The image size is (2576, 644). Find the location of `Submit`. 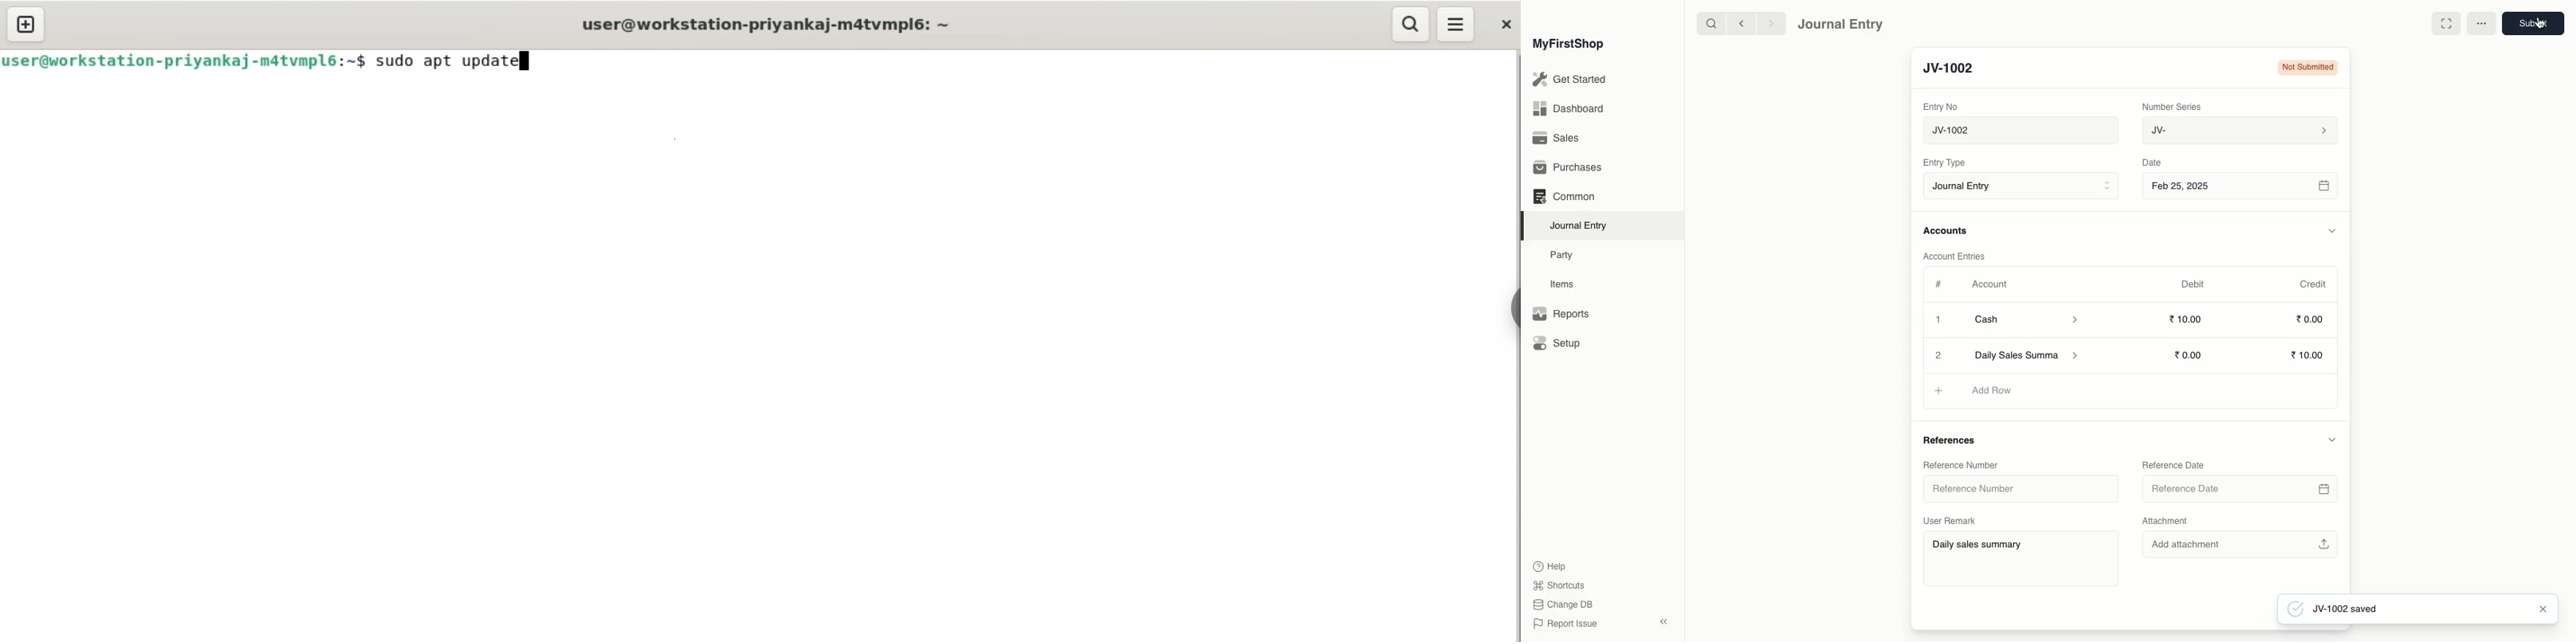

Submit is located at coordinates (2532, 23).